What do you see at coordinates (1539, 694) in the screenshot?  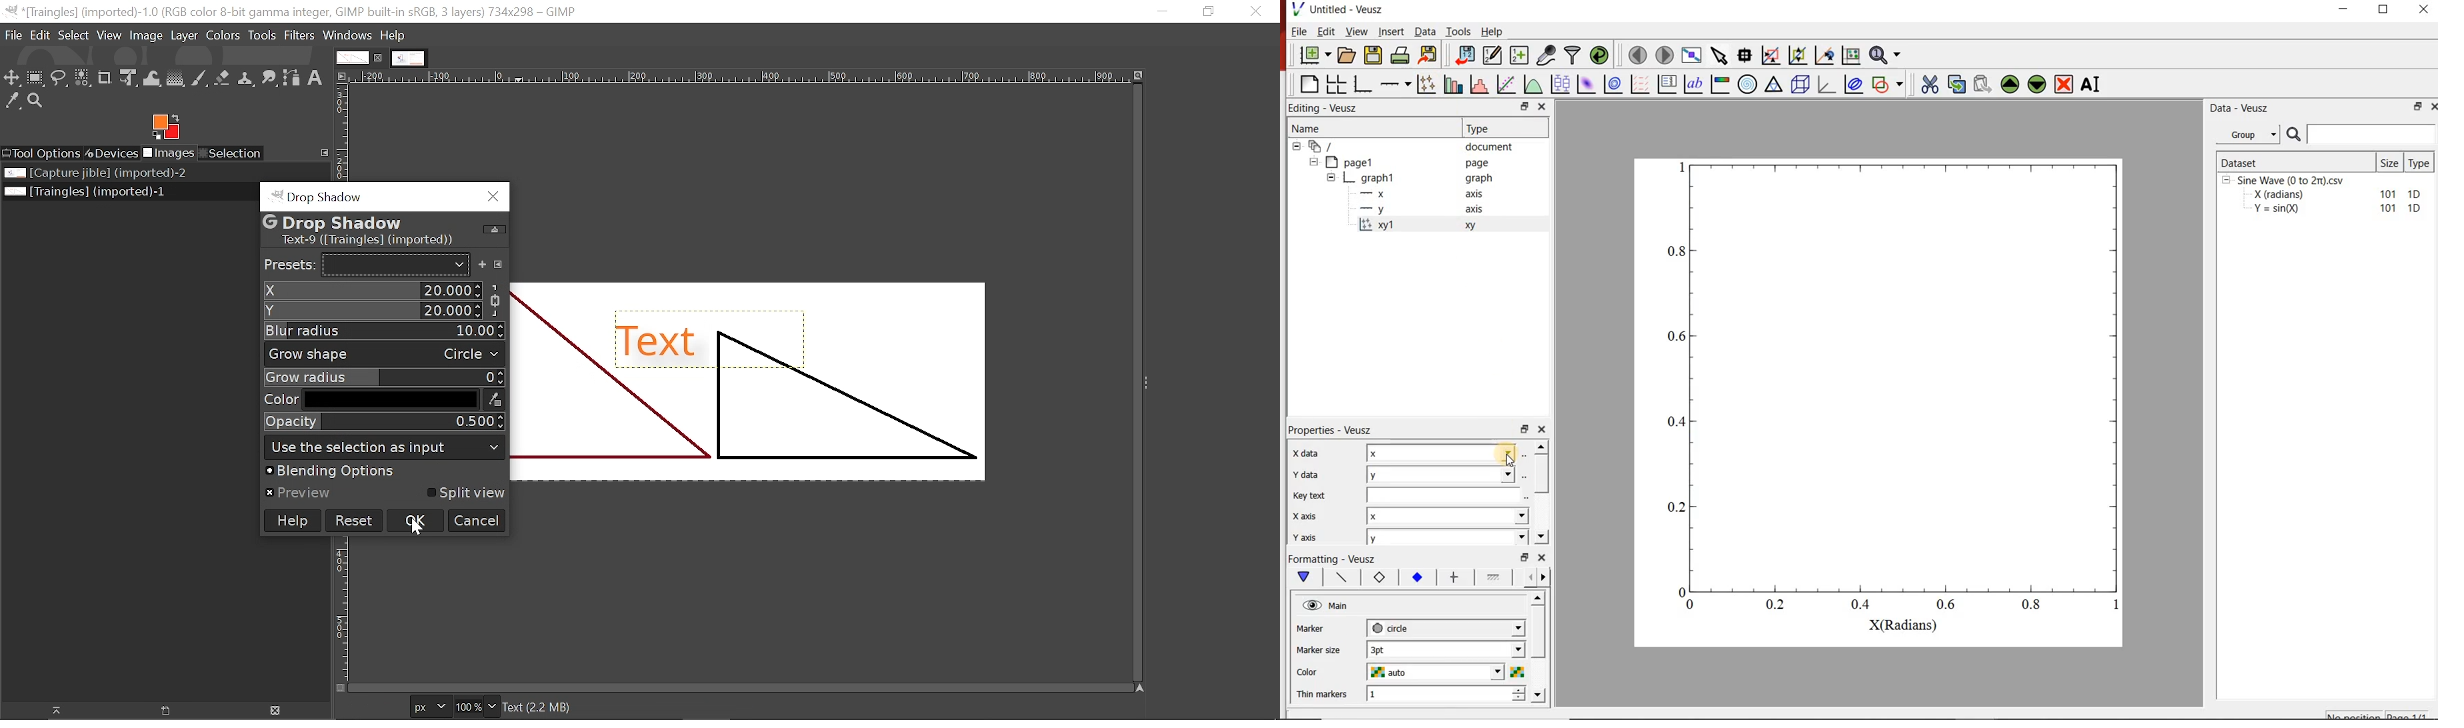 I see `Down` at bounding box center [1539, 694].